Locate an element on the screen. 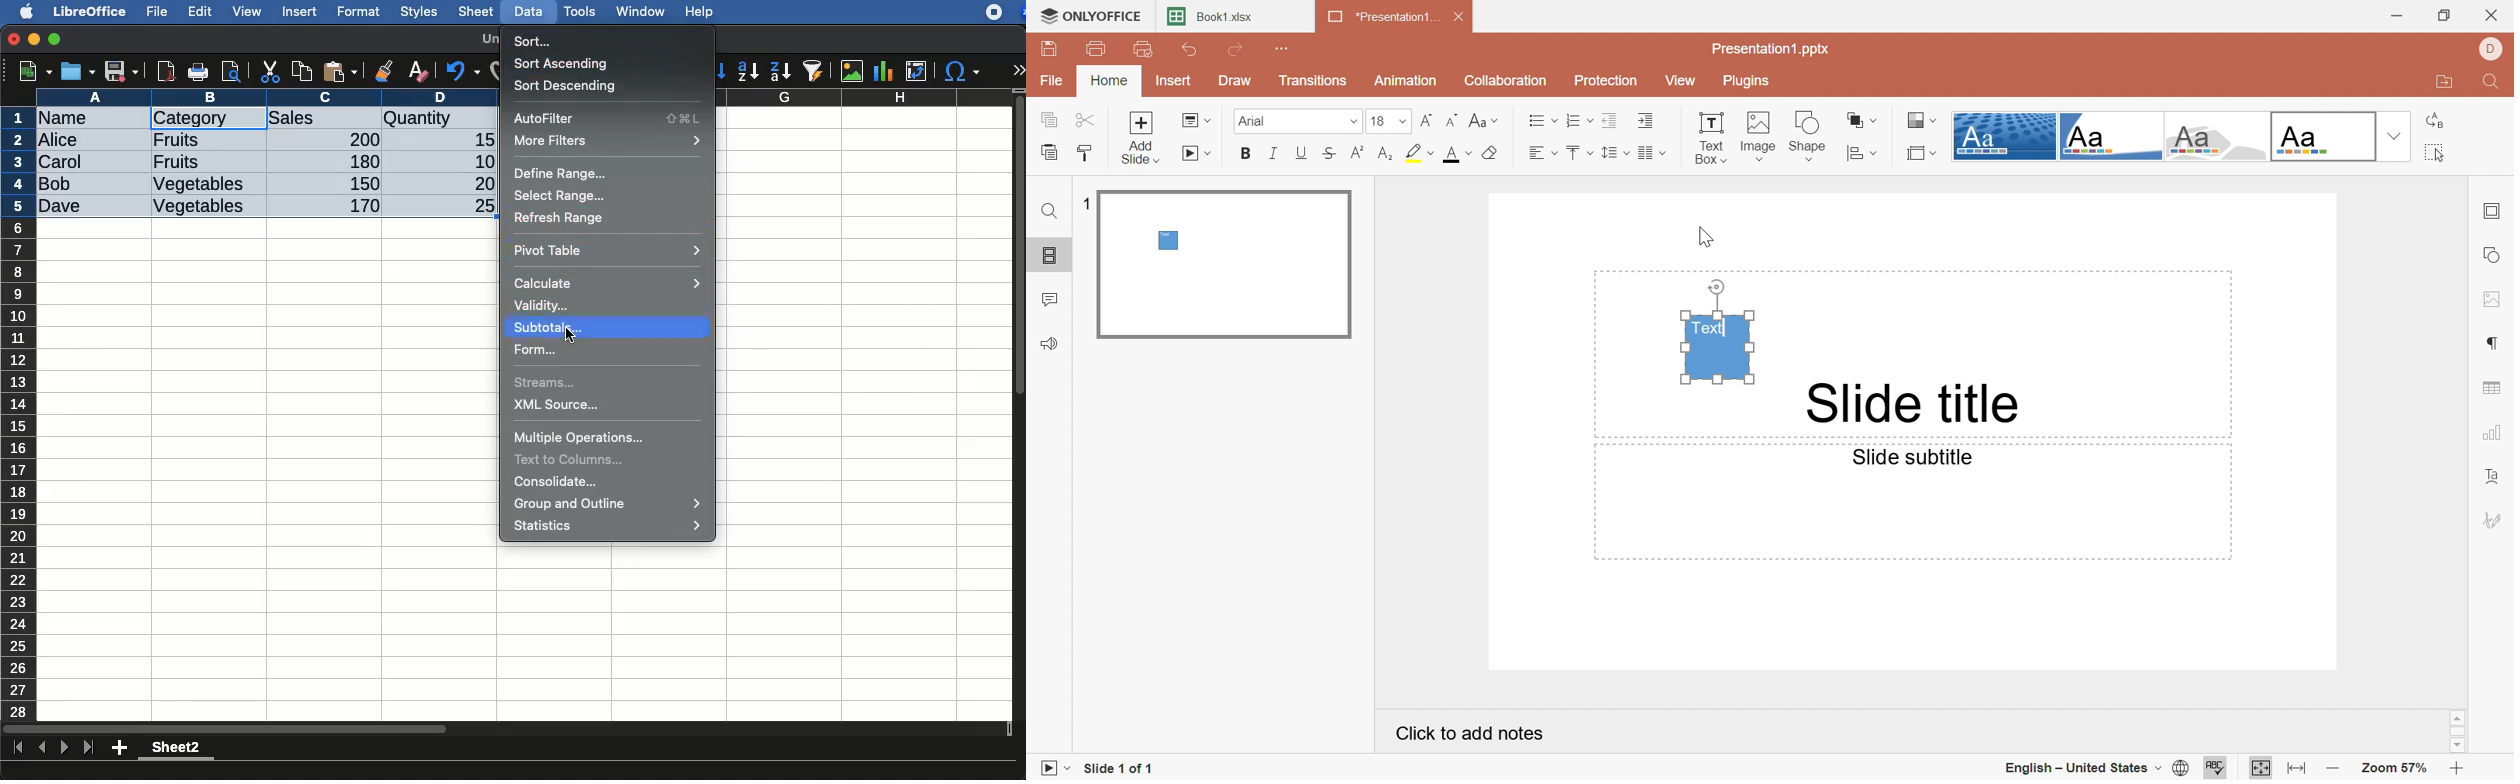 The width and height of the screenshot is (2520, 784). Increment font size is located at coordinates (1428, 119).